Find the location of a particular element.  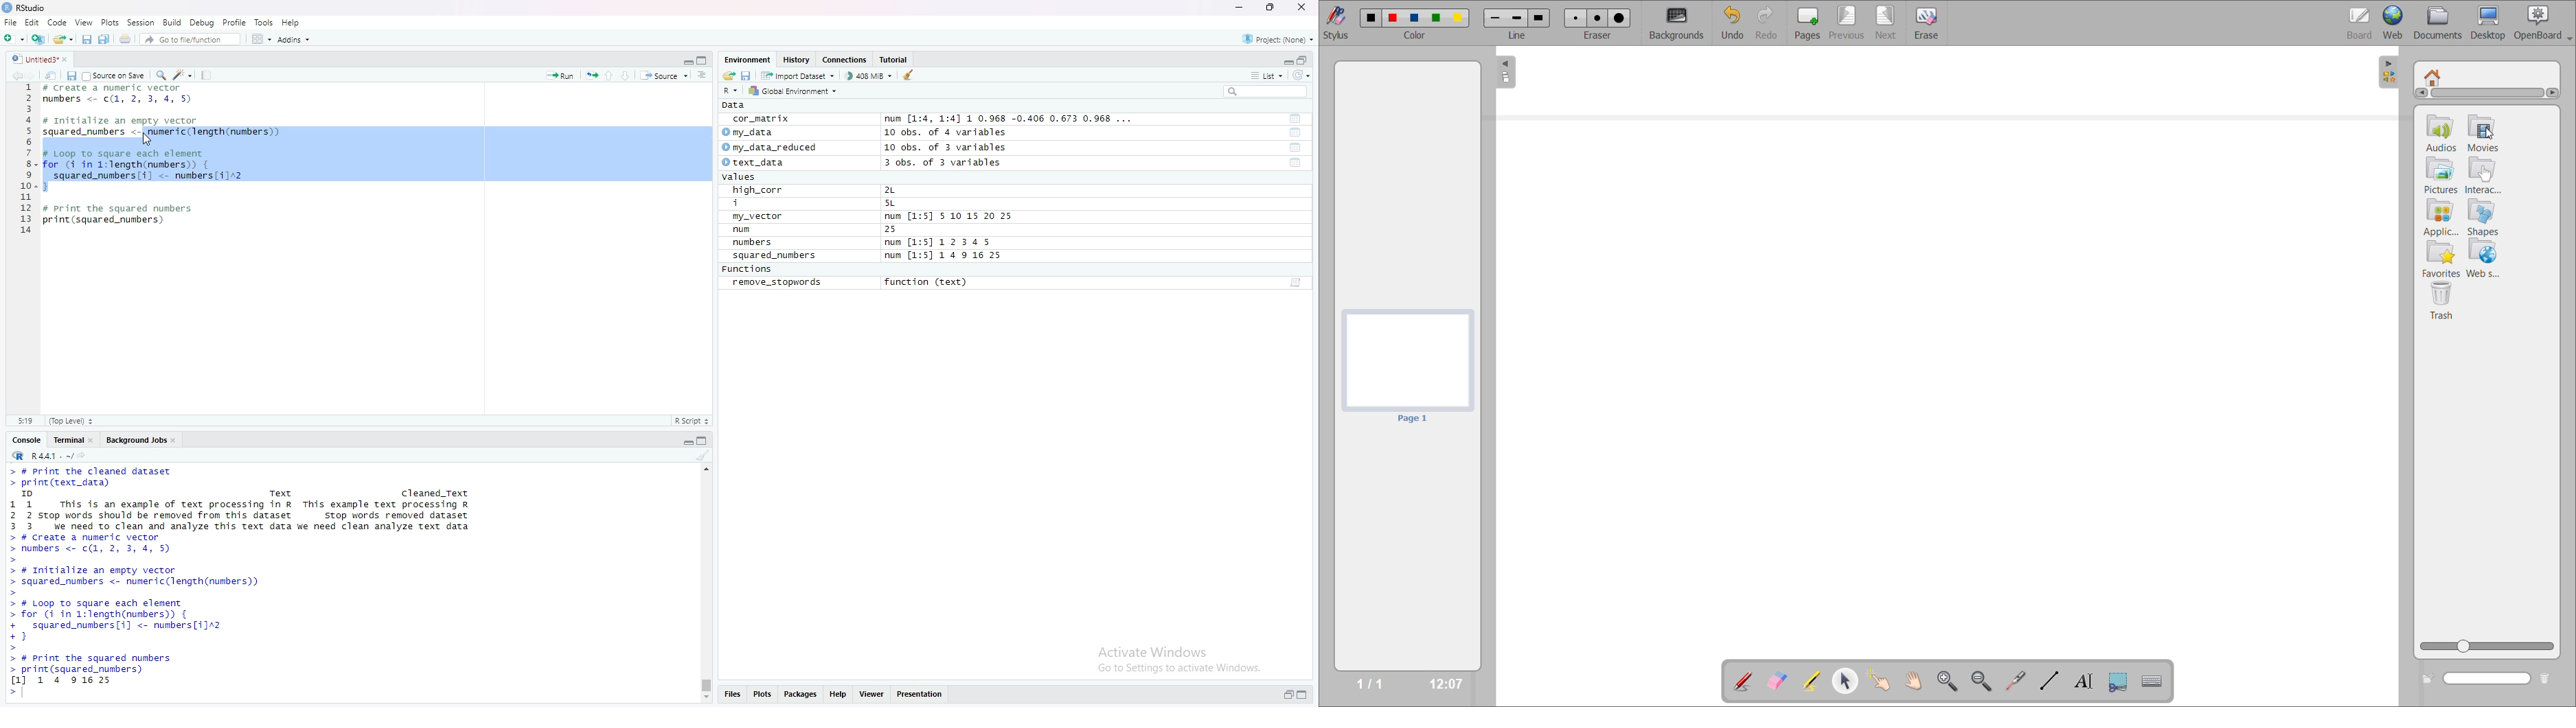

eraser 3 is located at coordinates (1619, 18).